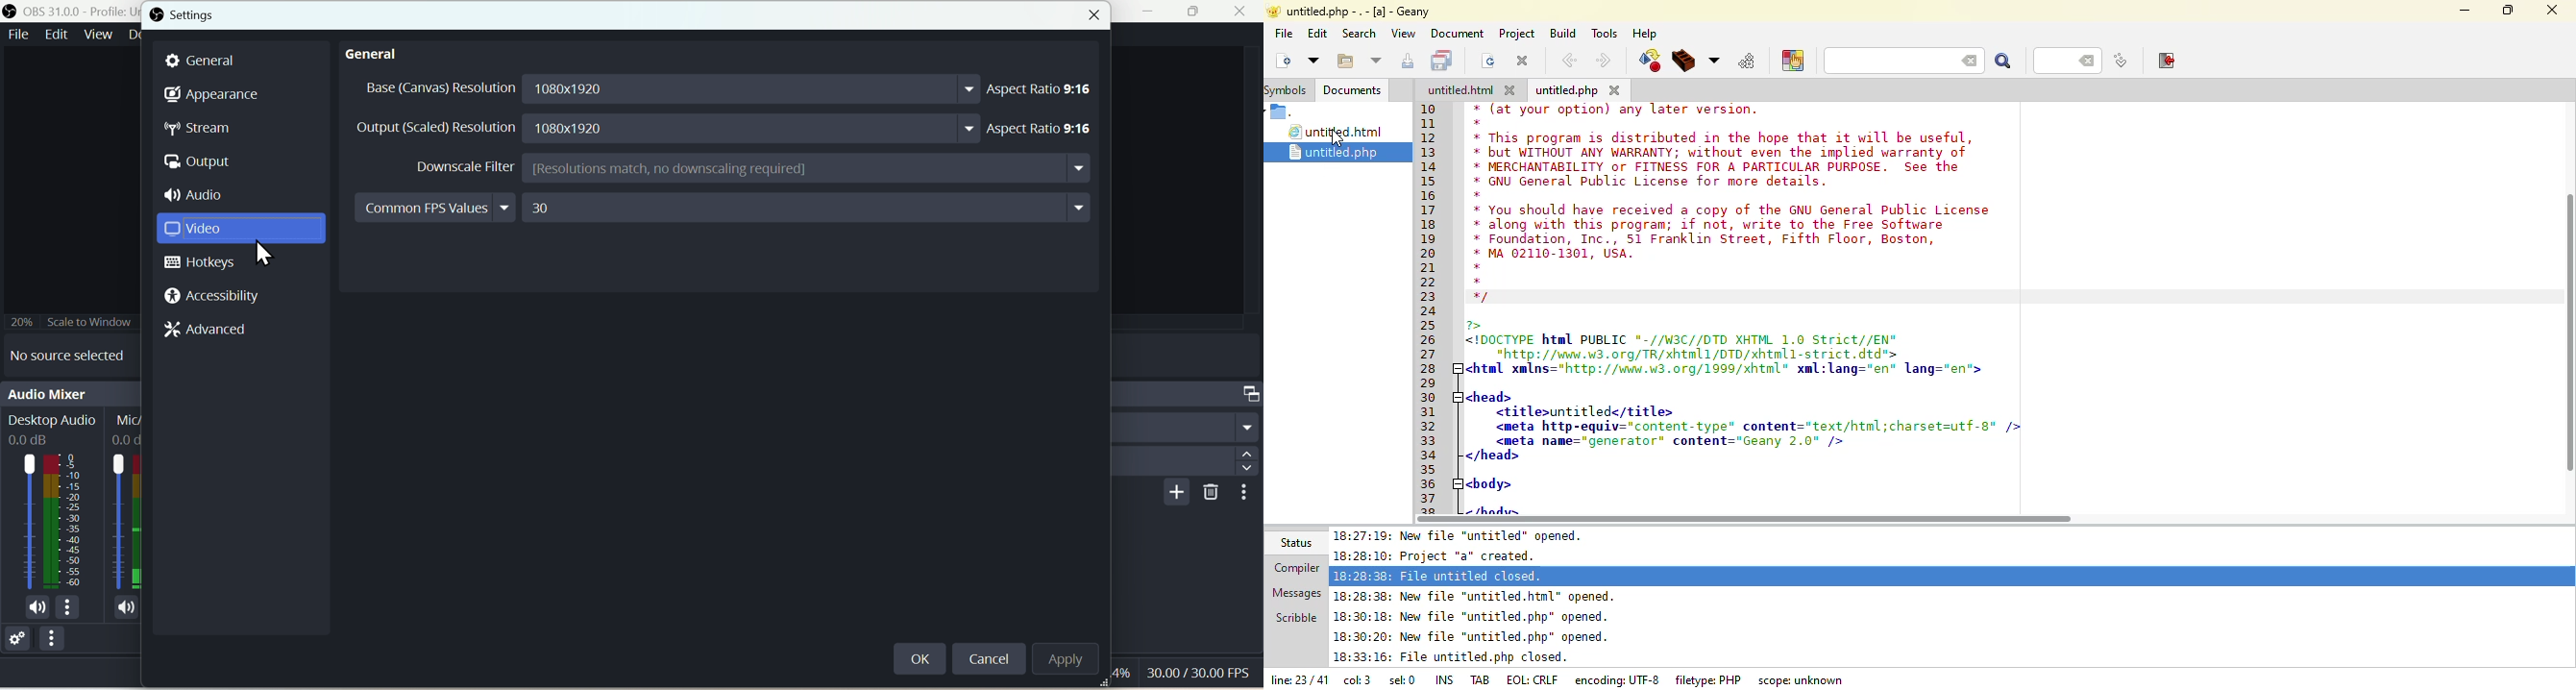  I want to click on PRECHIE T S F, so click(1360, 10).